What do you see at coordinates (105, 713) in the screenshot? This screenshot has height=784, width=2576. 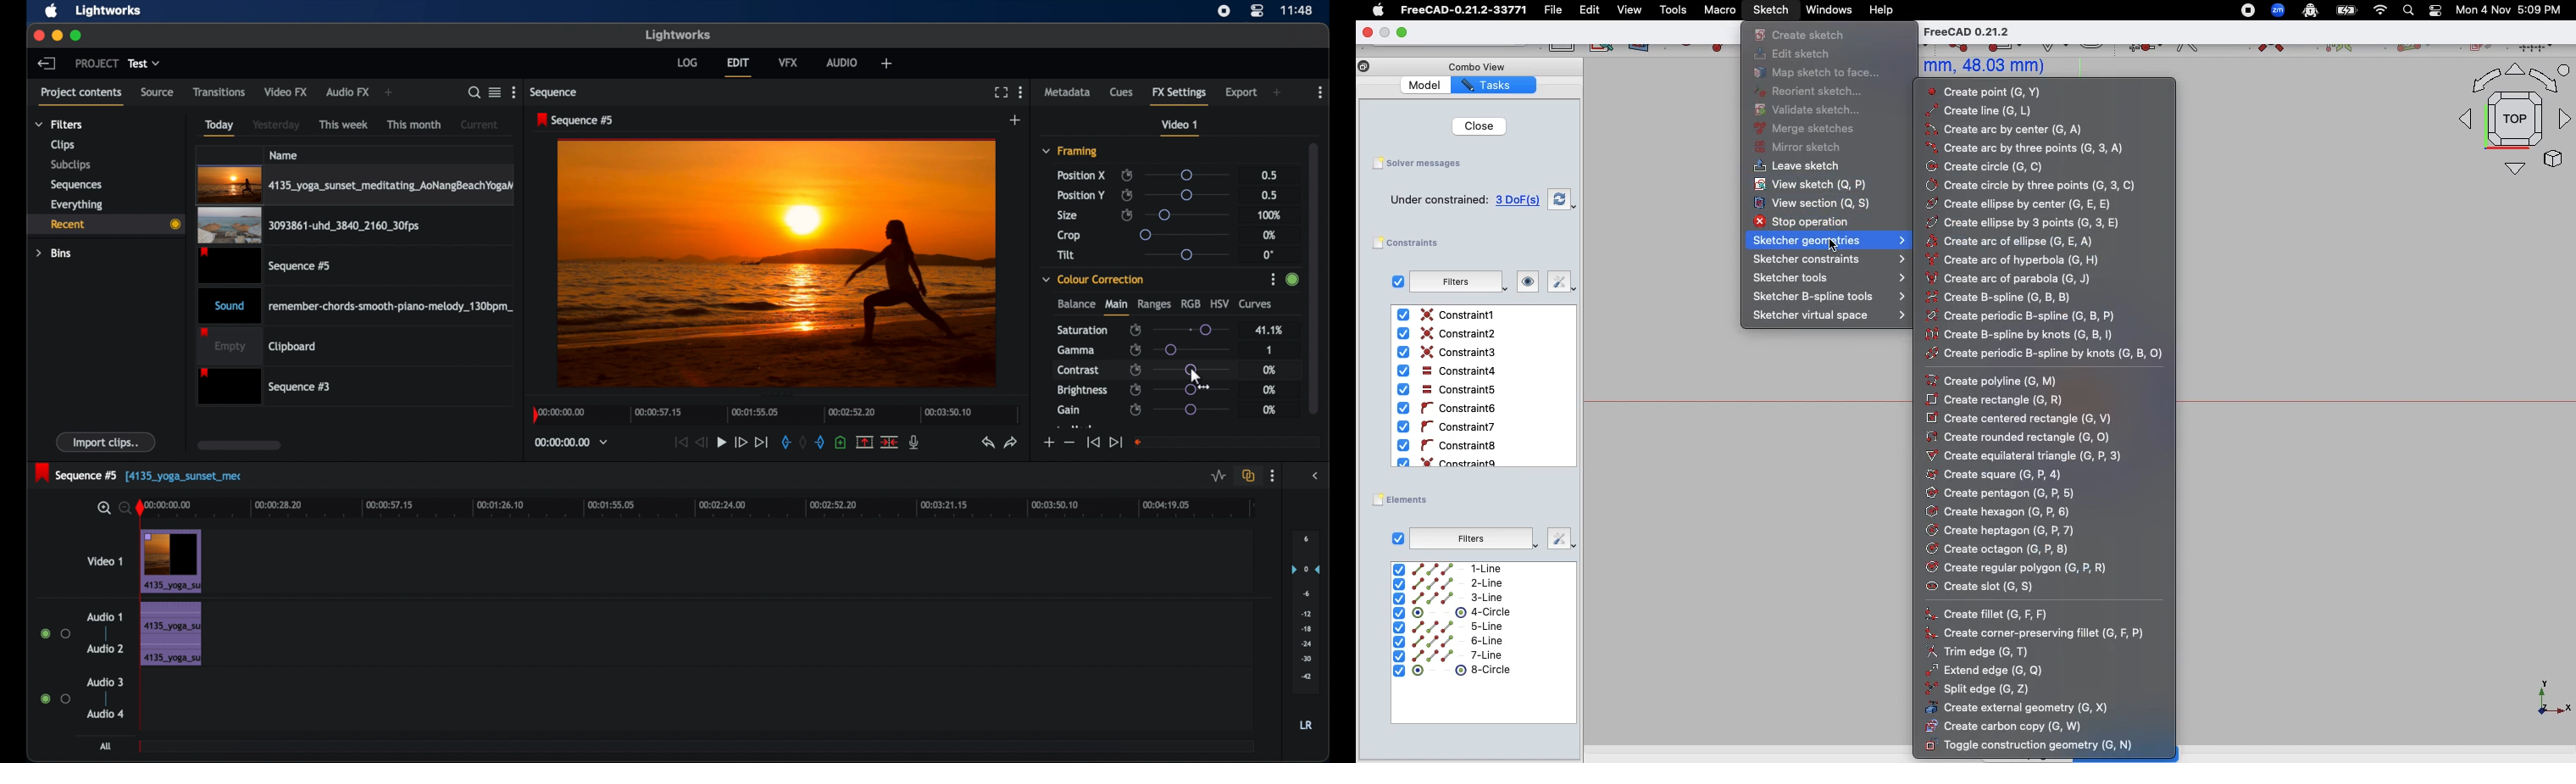 I see `audio 4` at bounding box center [105, 713].